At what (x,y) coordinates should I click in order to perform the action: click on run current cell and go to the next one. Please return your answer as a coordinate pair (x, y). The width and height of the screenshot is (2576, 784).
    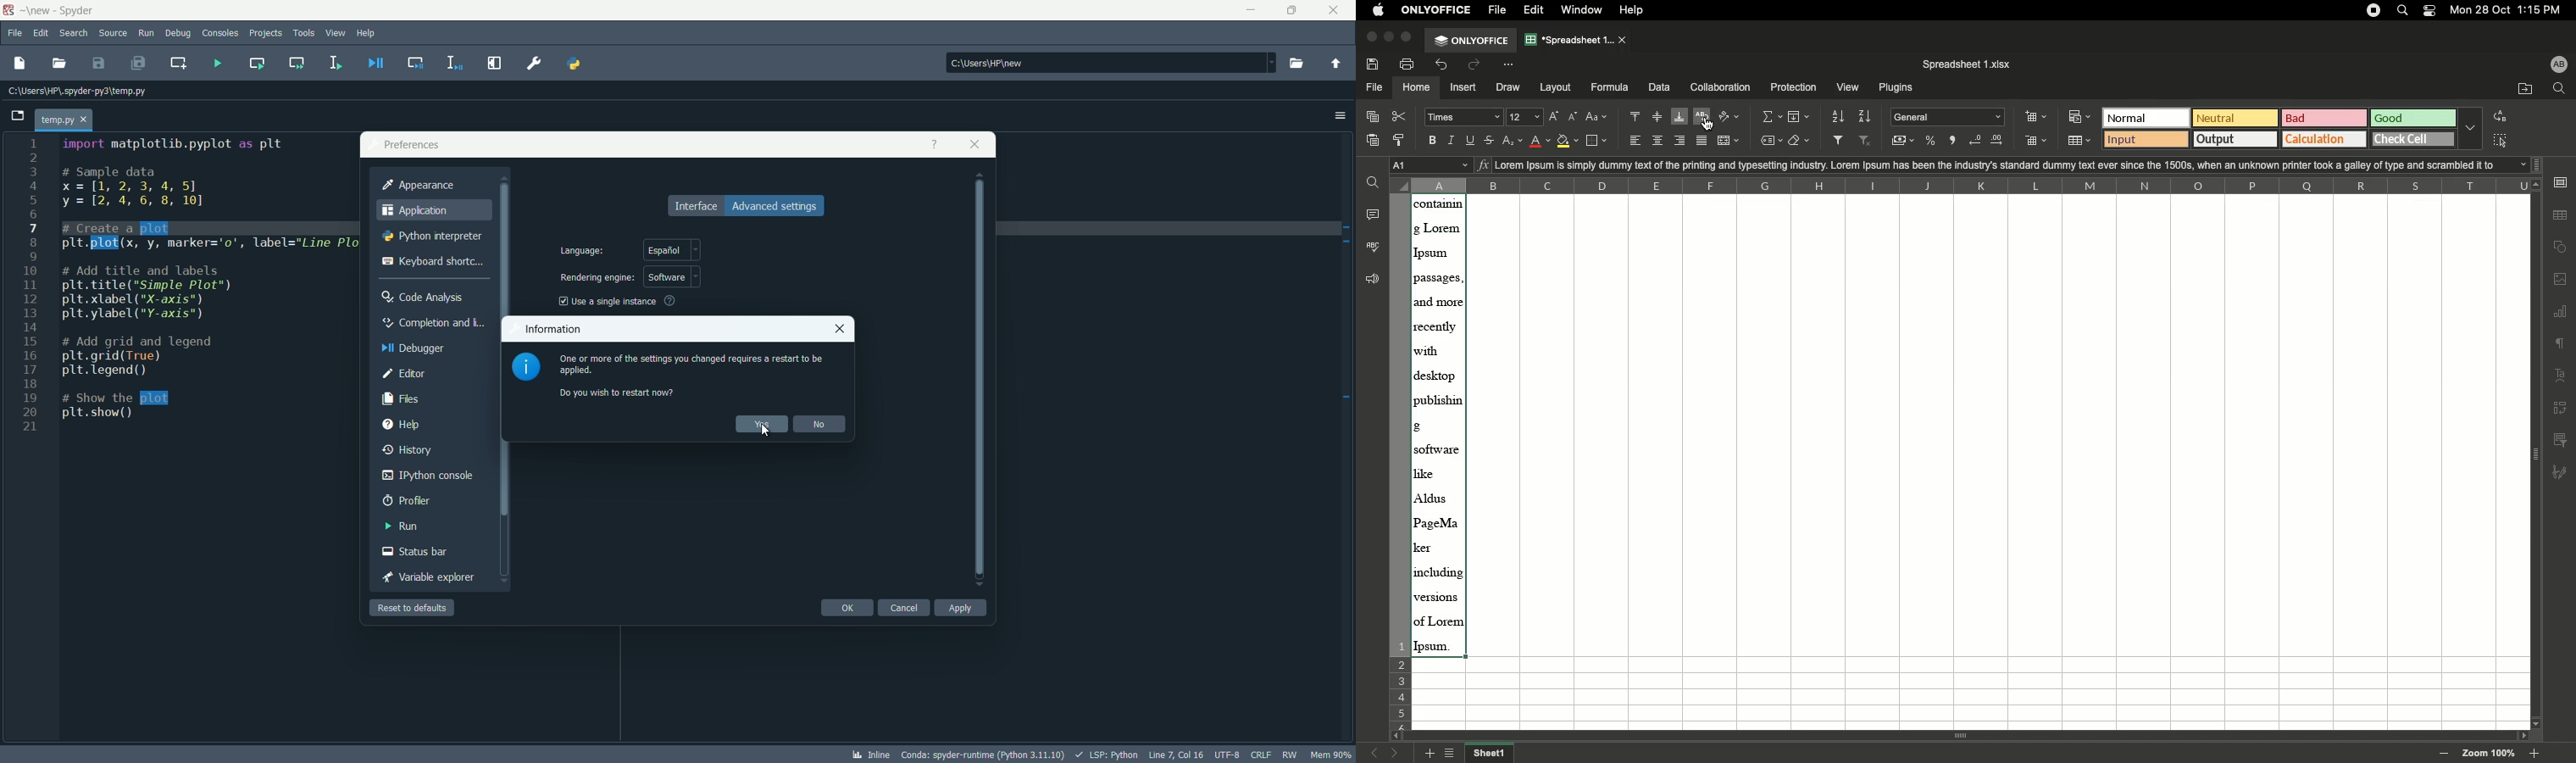
    Looking at the image, I should click on (296, 62).